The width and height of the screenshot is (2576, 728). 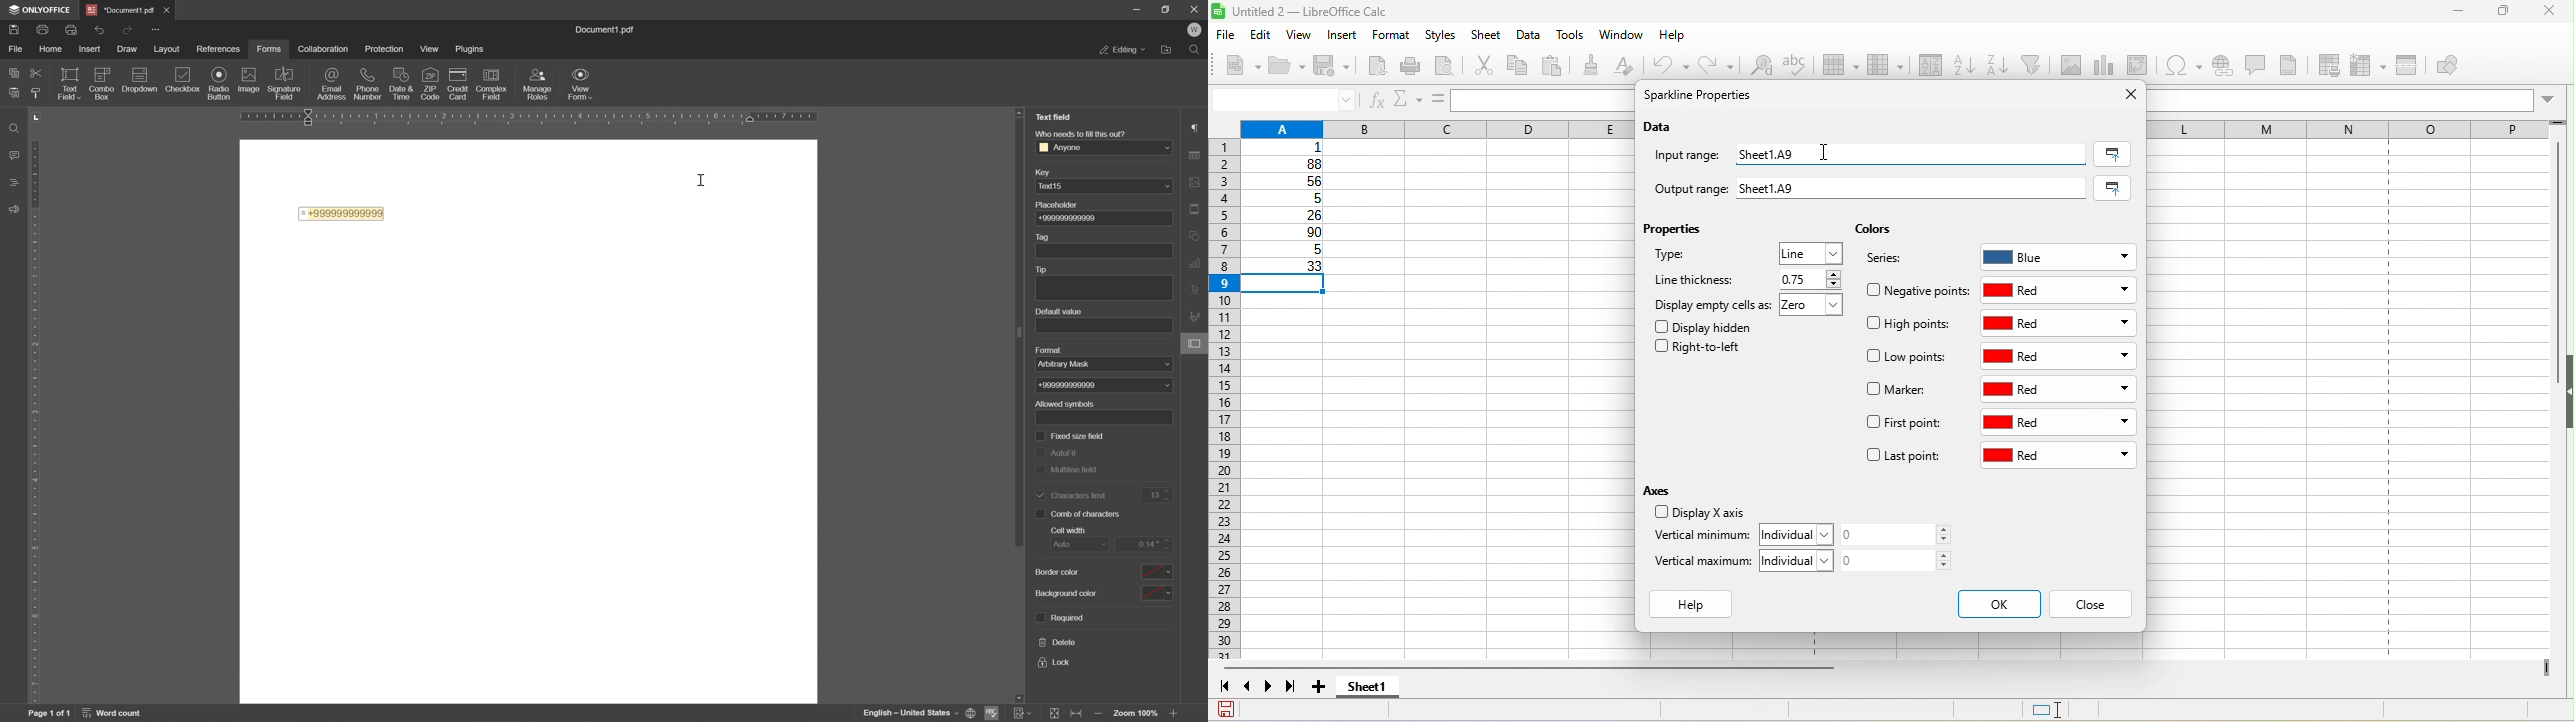 What do you see at coordinates (1808, 279) in the screenshot?
I see `0.75` at bounding box center [1808, 279].